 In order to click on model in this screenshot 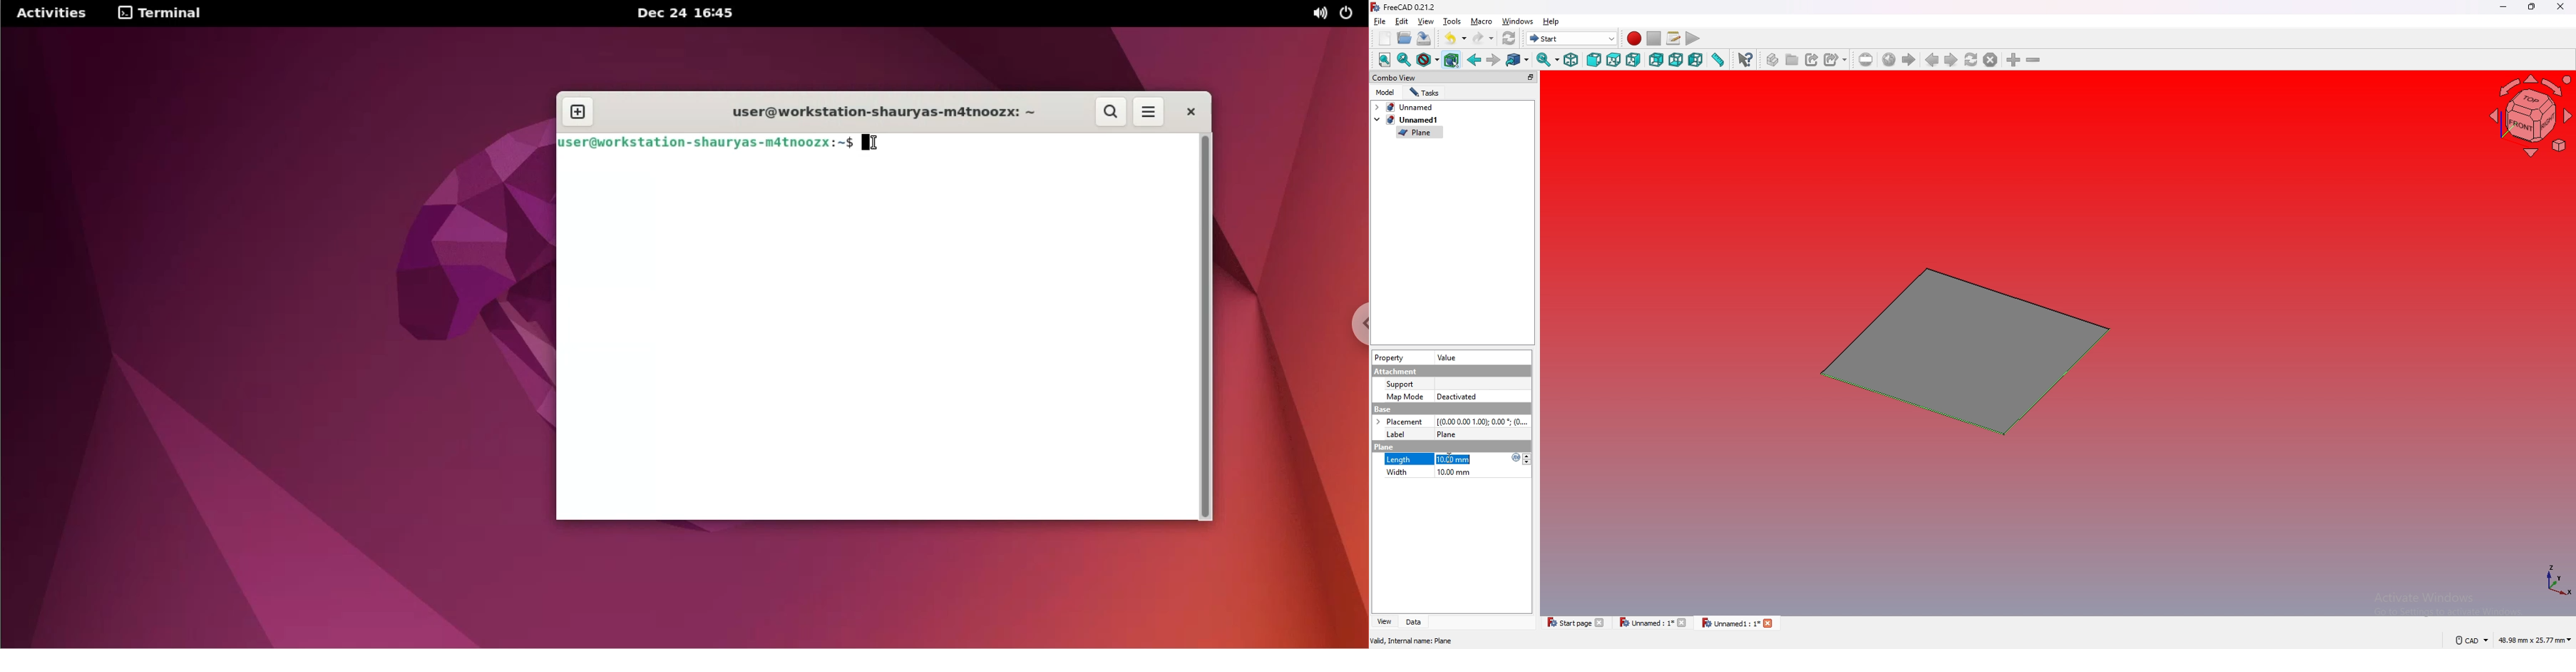, I will do `click(1386, 92)`.